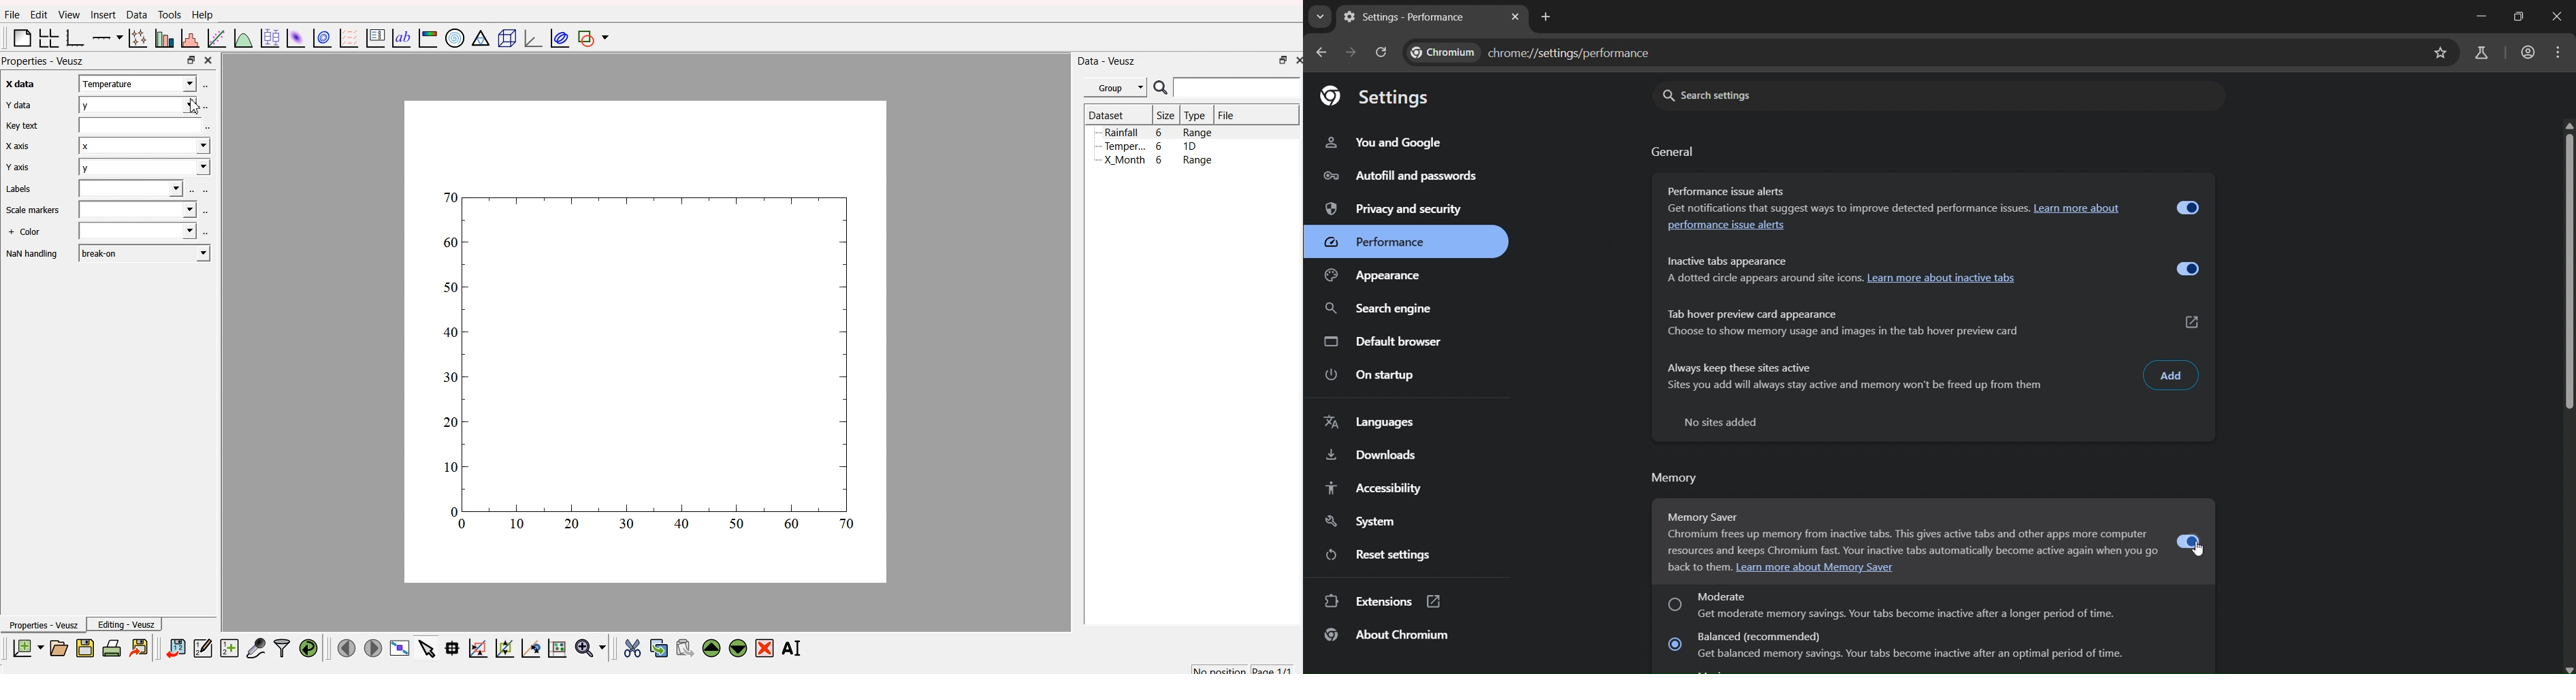 Image resolution: width=2576 pixels, height=700 pixels. Describe the element at coordinates (1385, 54) in the screenshot. I see `reload` at that location.